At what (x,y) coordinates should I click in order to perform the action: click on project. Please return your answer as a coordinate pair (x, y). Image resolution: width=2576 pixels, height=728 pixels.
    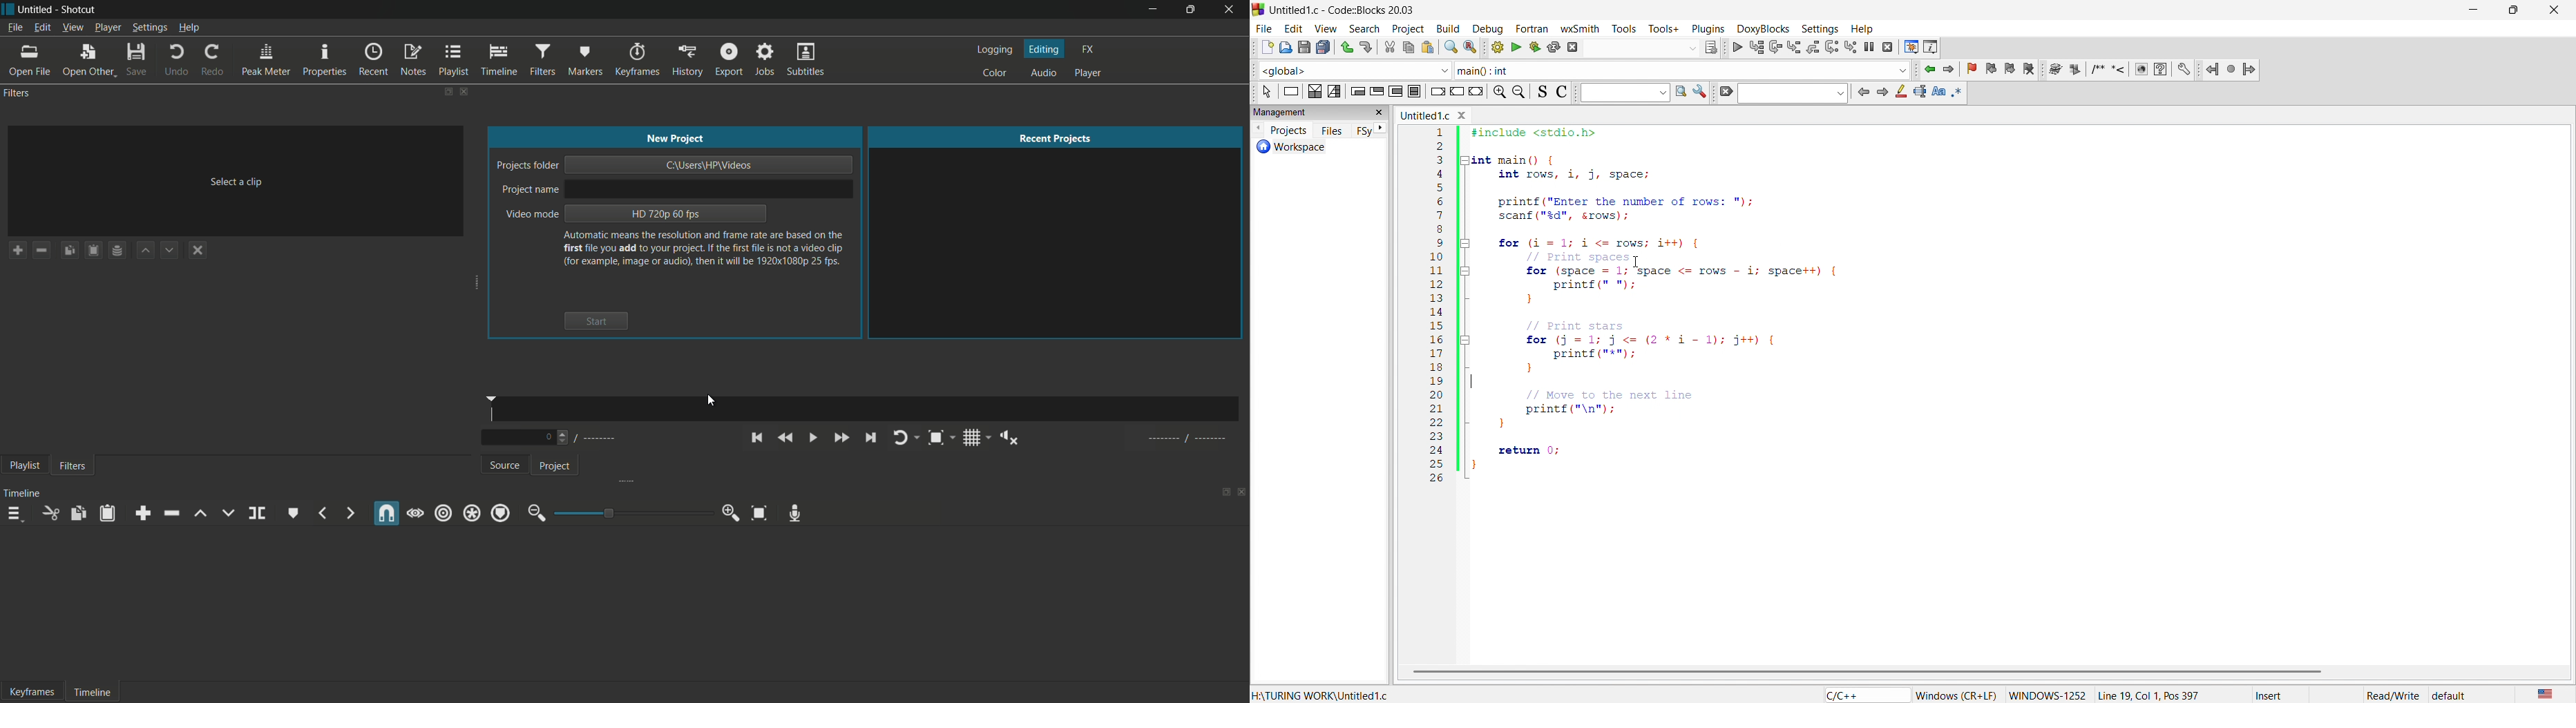
    Looking at the image, I should click on (554, 467).